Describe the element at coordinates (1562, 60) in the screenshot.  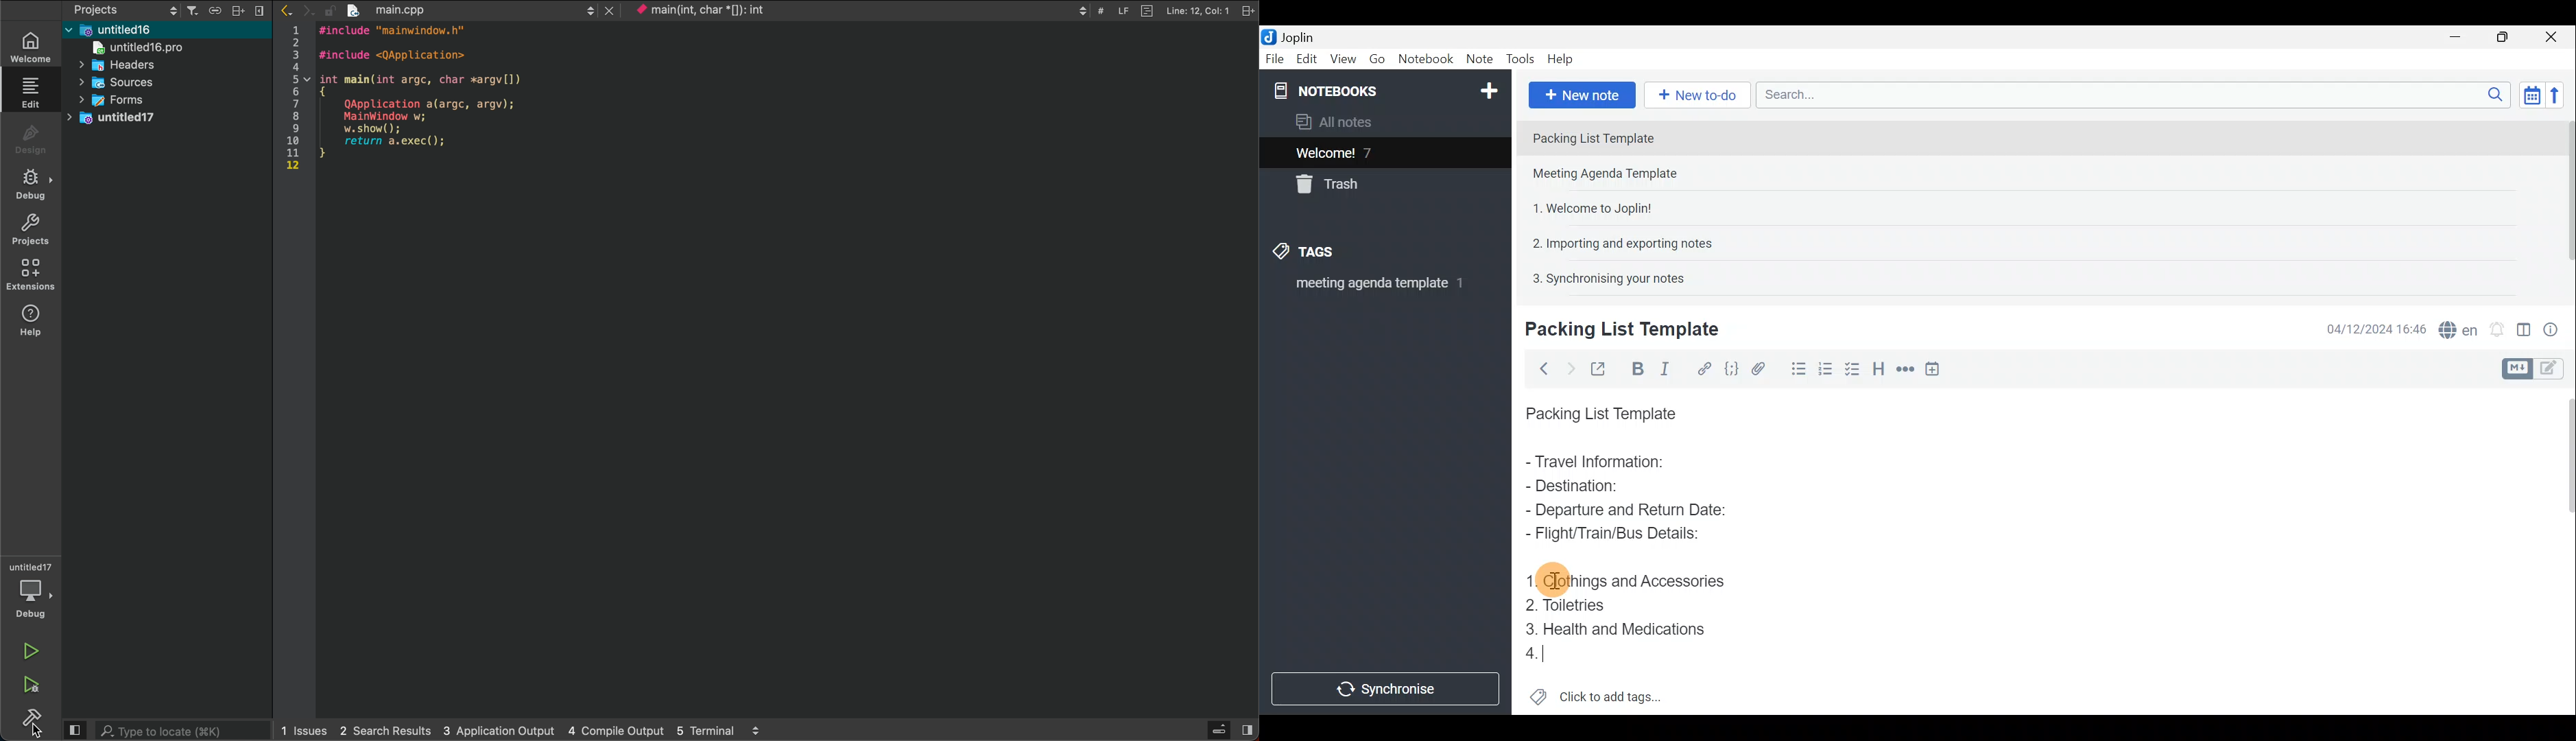
I see `Help` at that location.